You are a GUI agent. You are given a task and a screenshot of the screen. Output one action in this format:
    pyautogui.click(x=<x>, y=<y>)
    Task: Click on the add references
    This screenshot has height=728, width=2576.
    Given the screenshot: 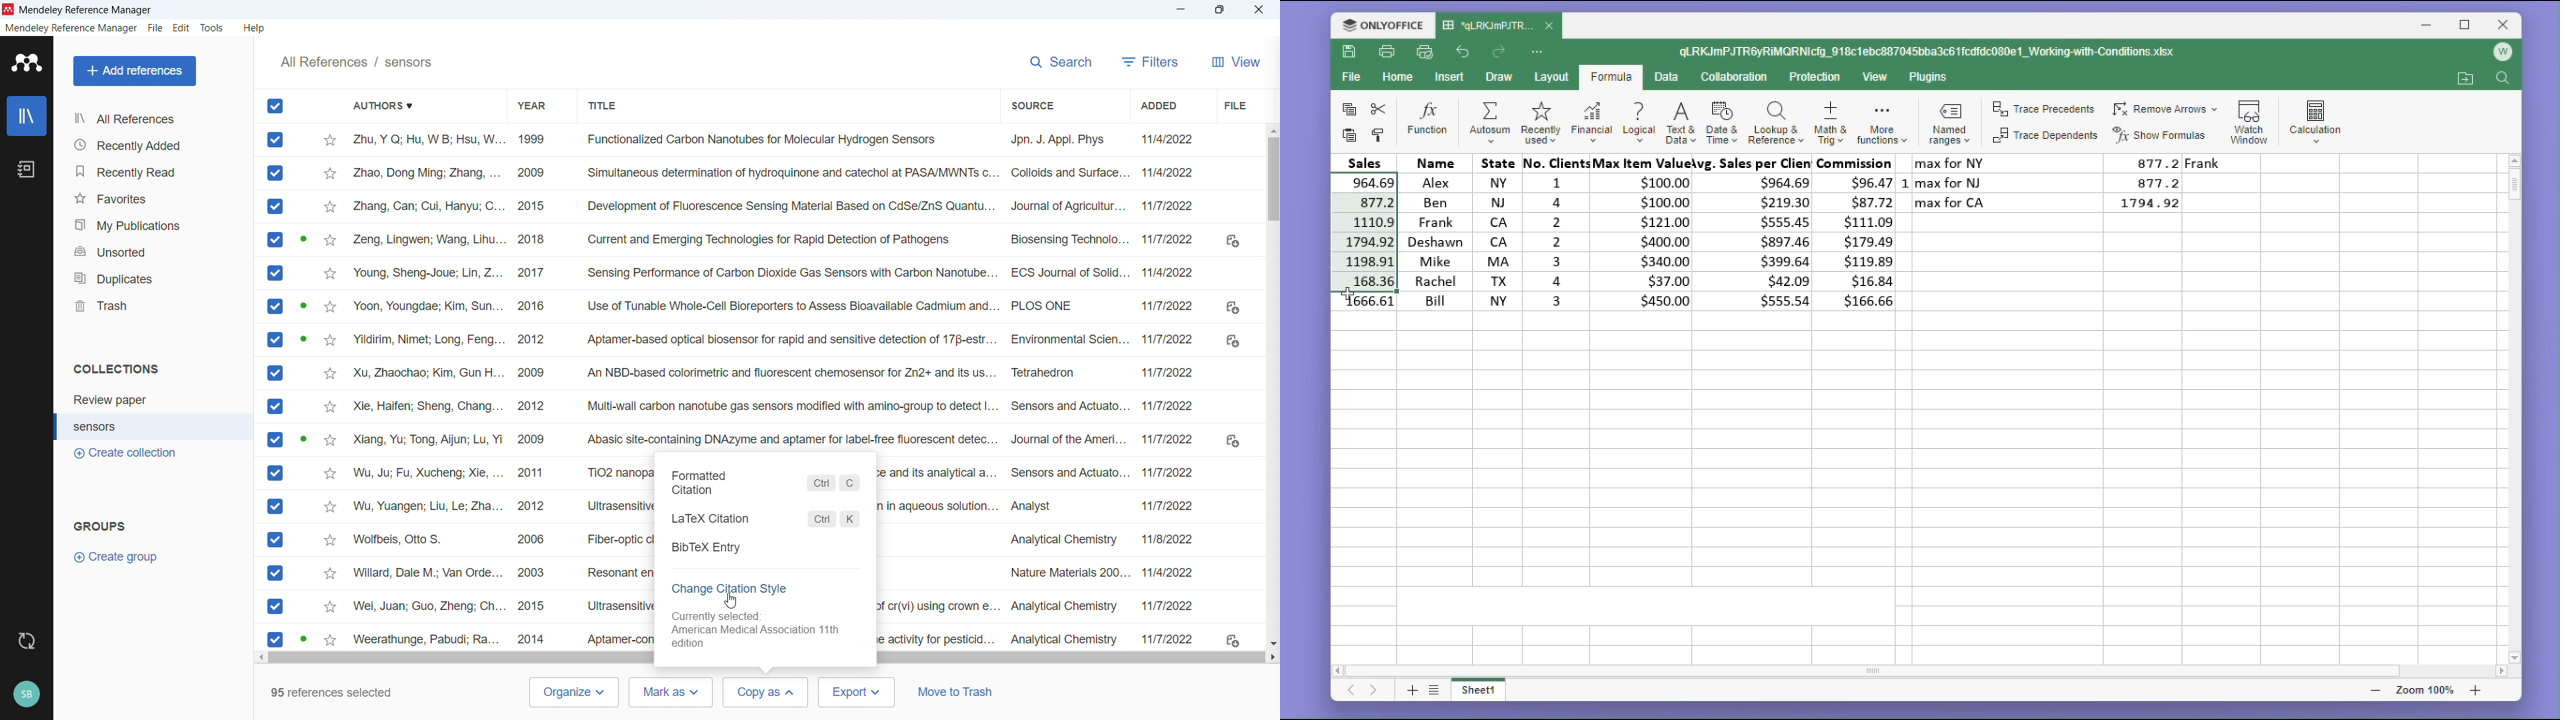 What is the action you would take?
    pyautogui.click(x=135, y=71)
    